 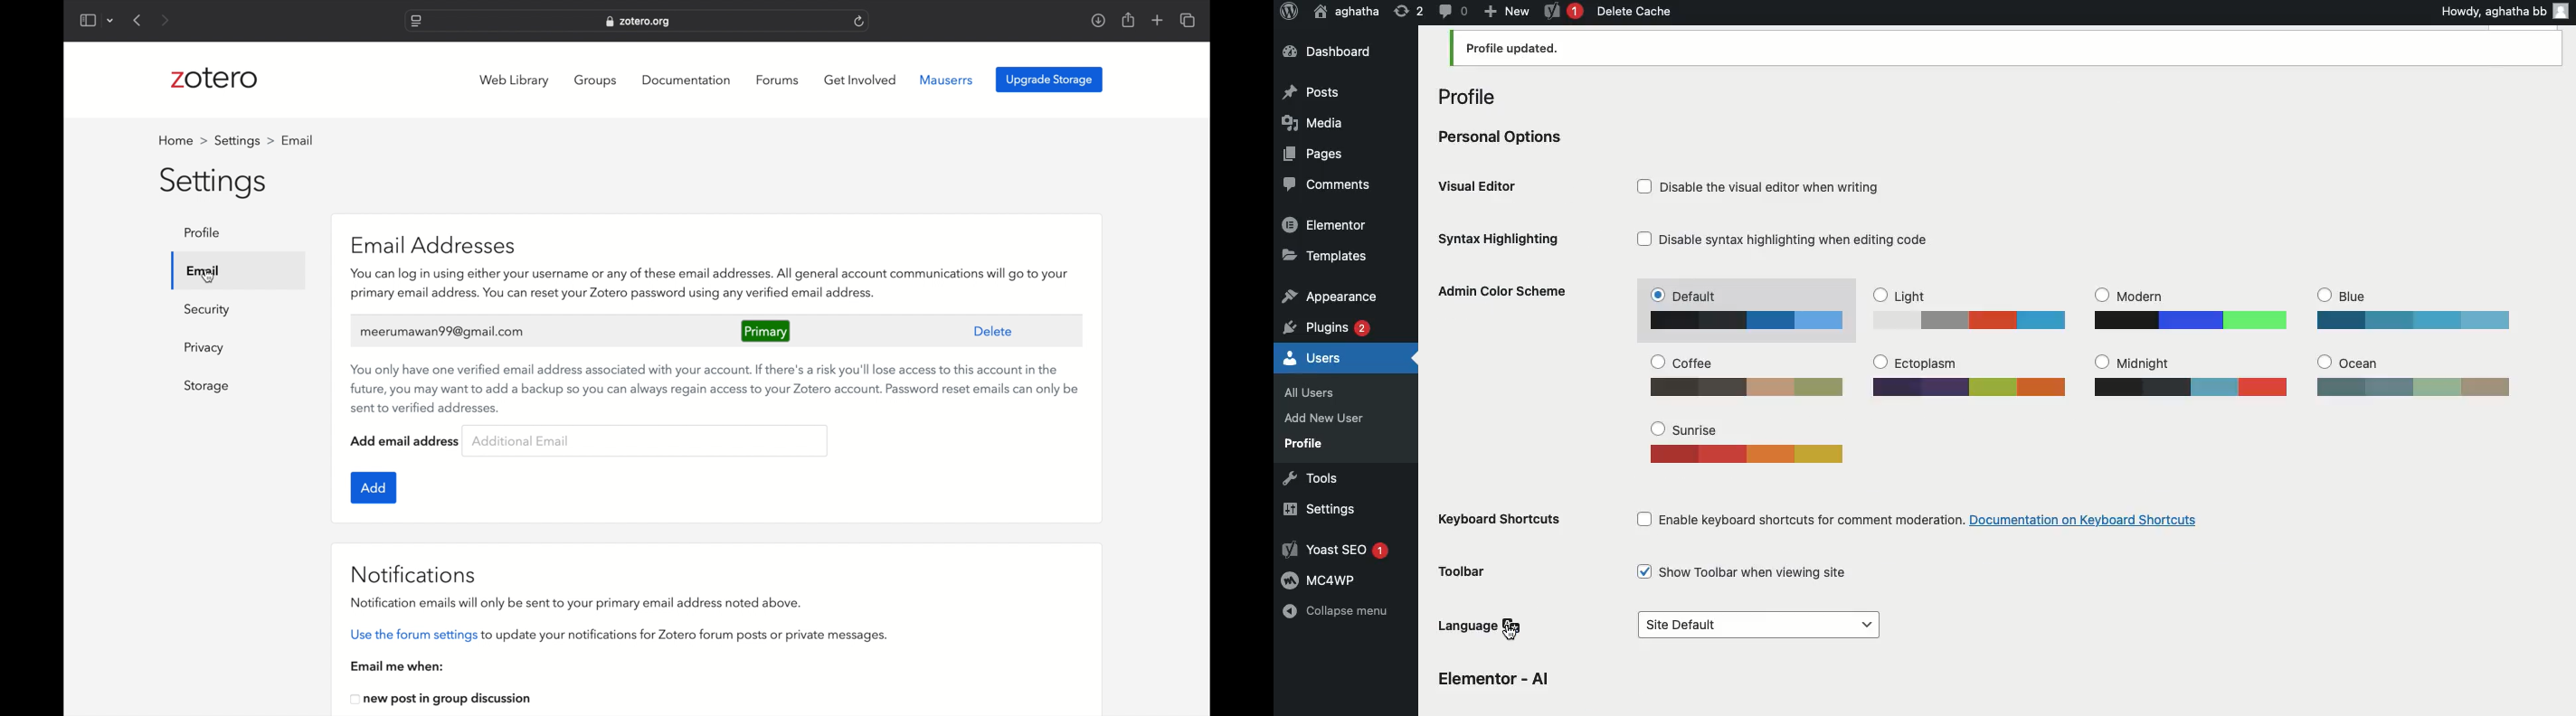 What do you see at coordinates (1329, 325) in the screenshot?
I see `Plugins` at bounding box center [1329, 325].